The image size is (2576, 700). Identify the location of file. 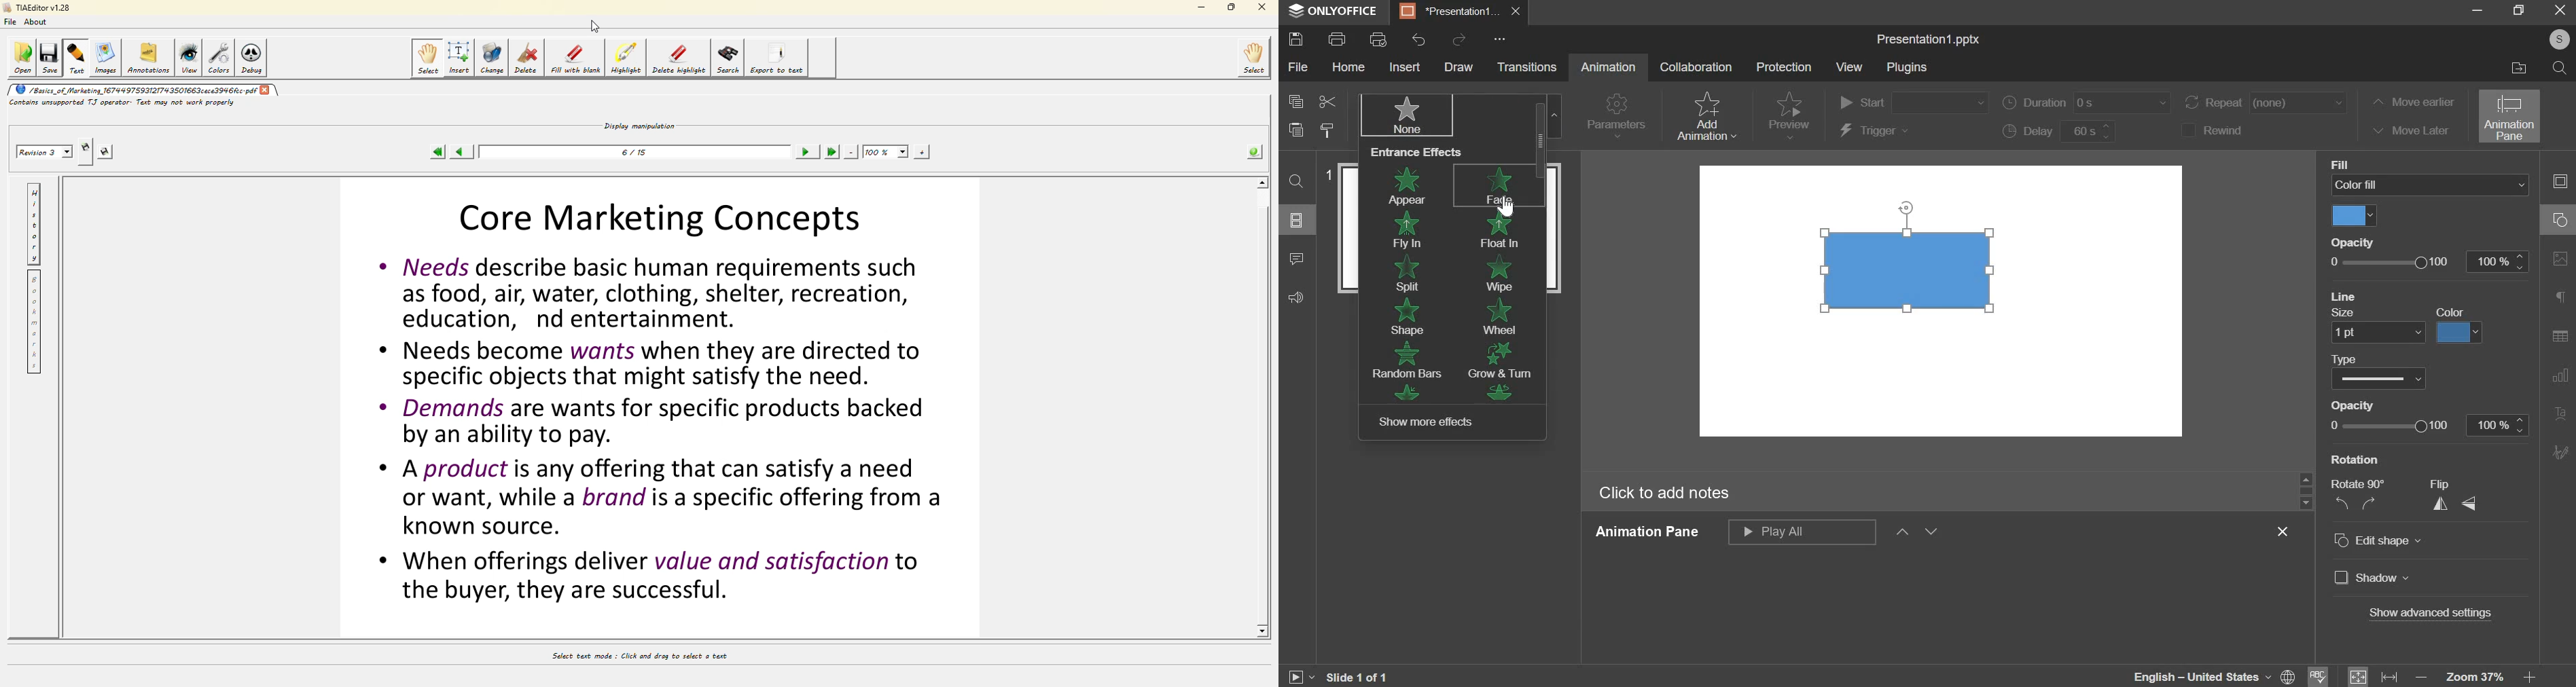
(1298, 67).